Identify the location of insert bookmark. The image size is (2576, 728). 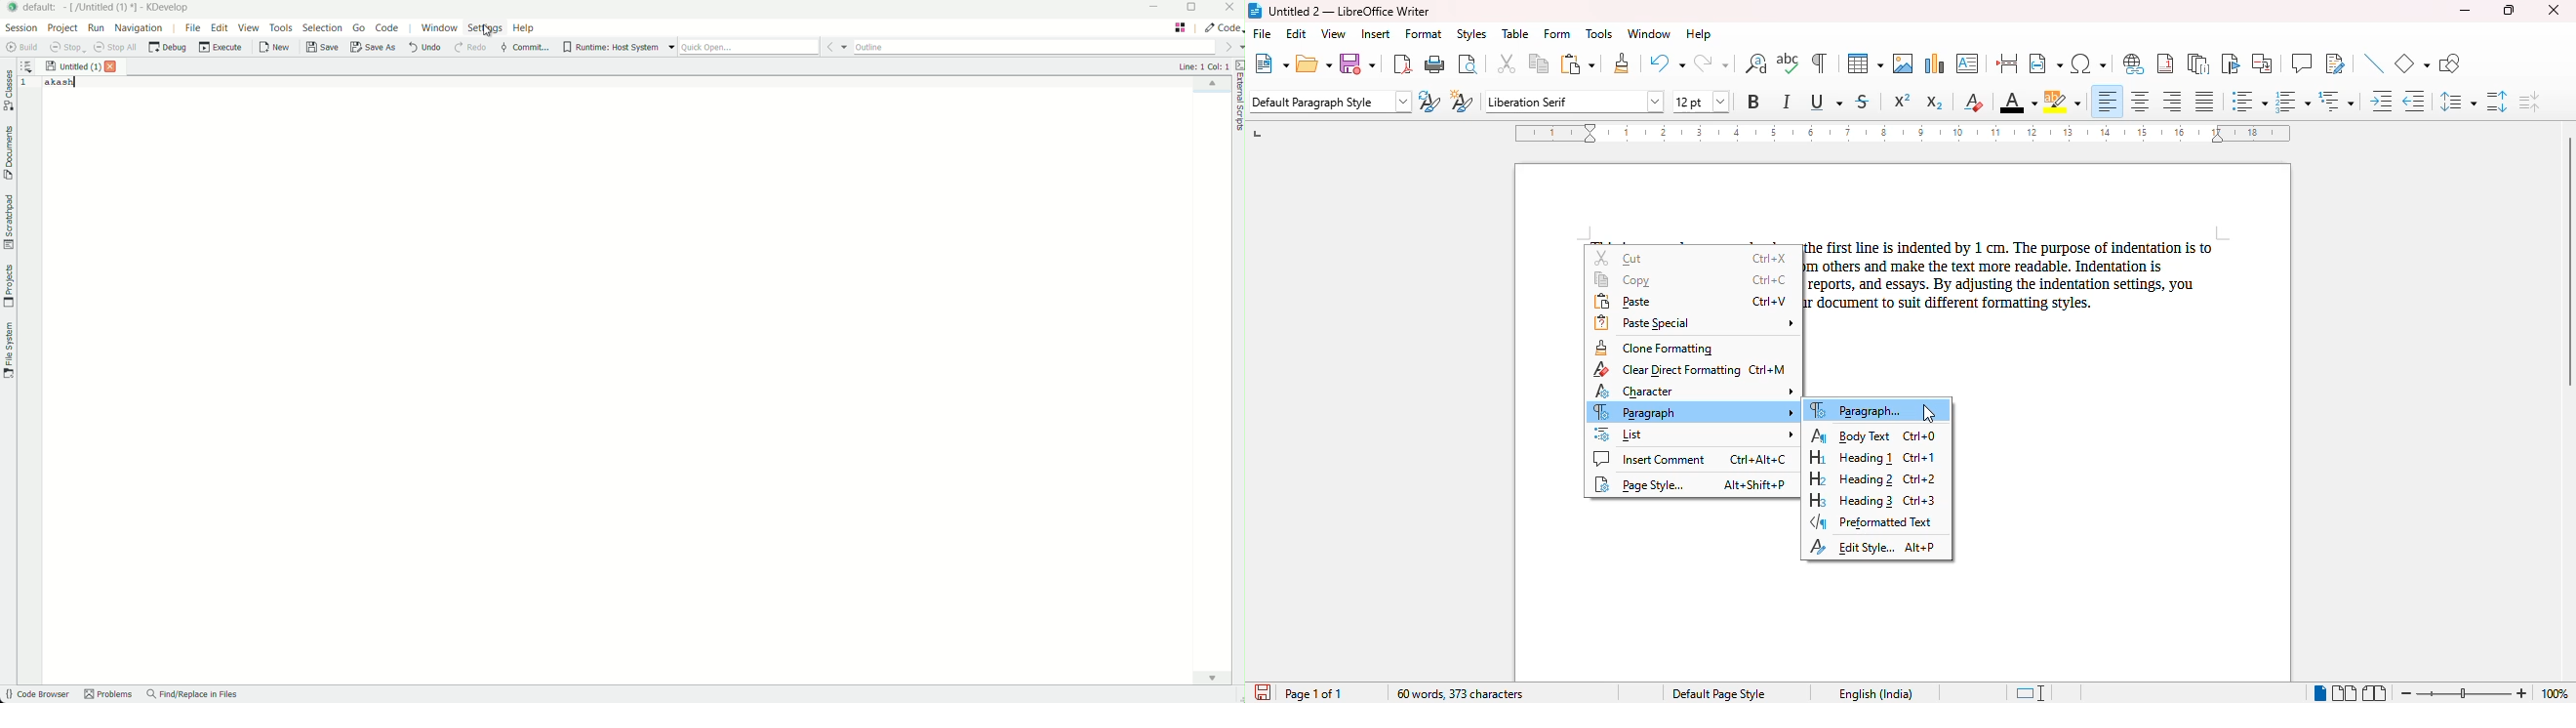
(2232, 63).